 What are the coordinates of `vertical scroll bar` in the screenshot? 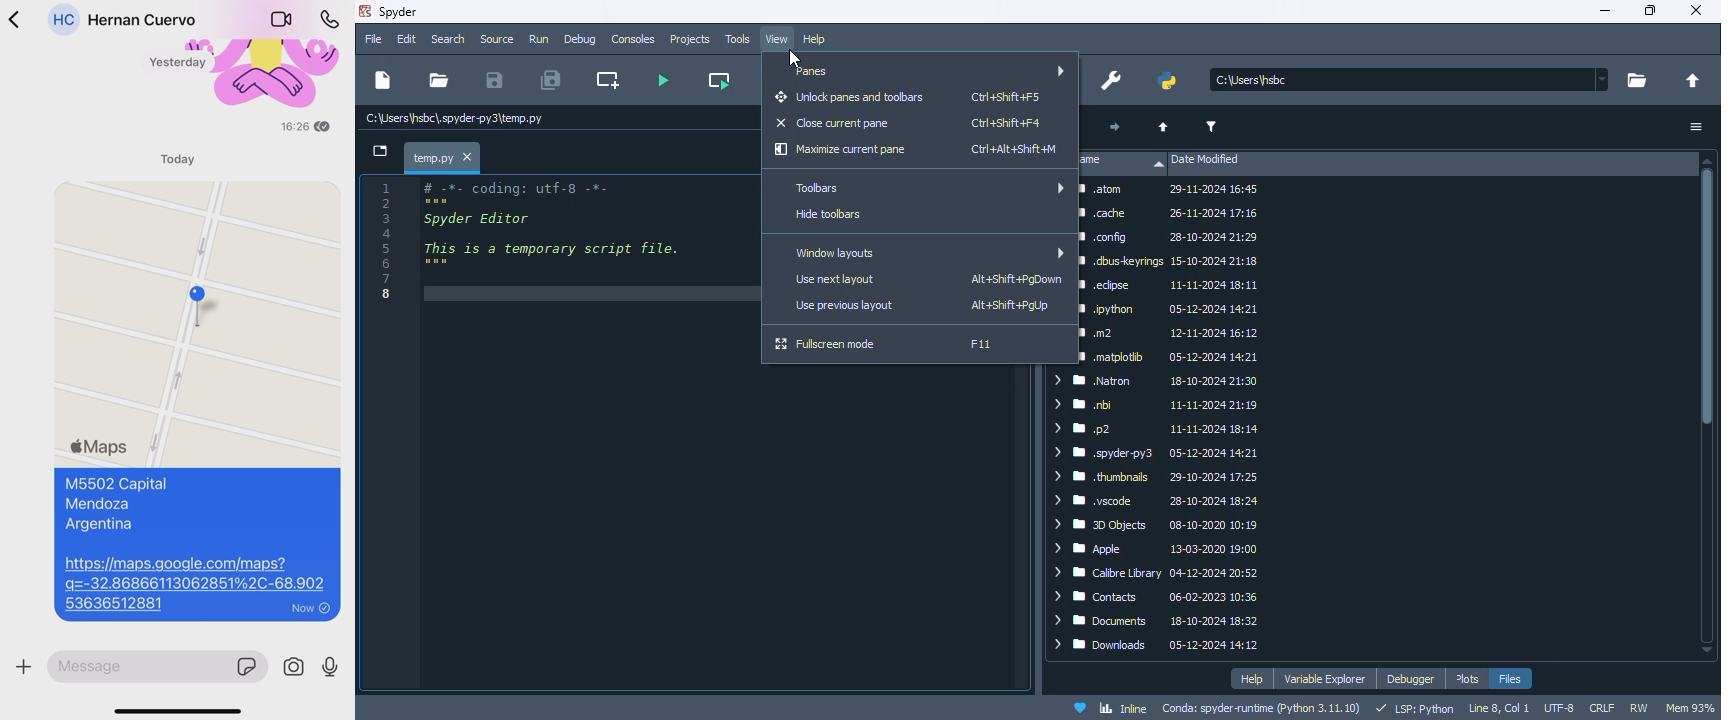 It's located at (1707, 405).